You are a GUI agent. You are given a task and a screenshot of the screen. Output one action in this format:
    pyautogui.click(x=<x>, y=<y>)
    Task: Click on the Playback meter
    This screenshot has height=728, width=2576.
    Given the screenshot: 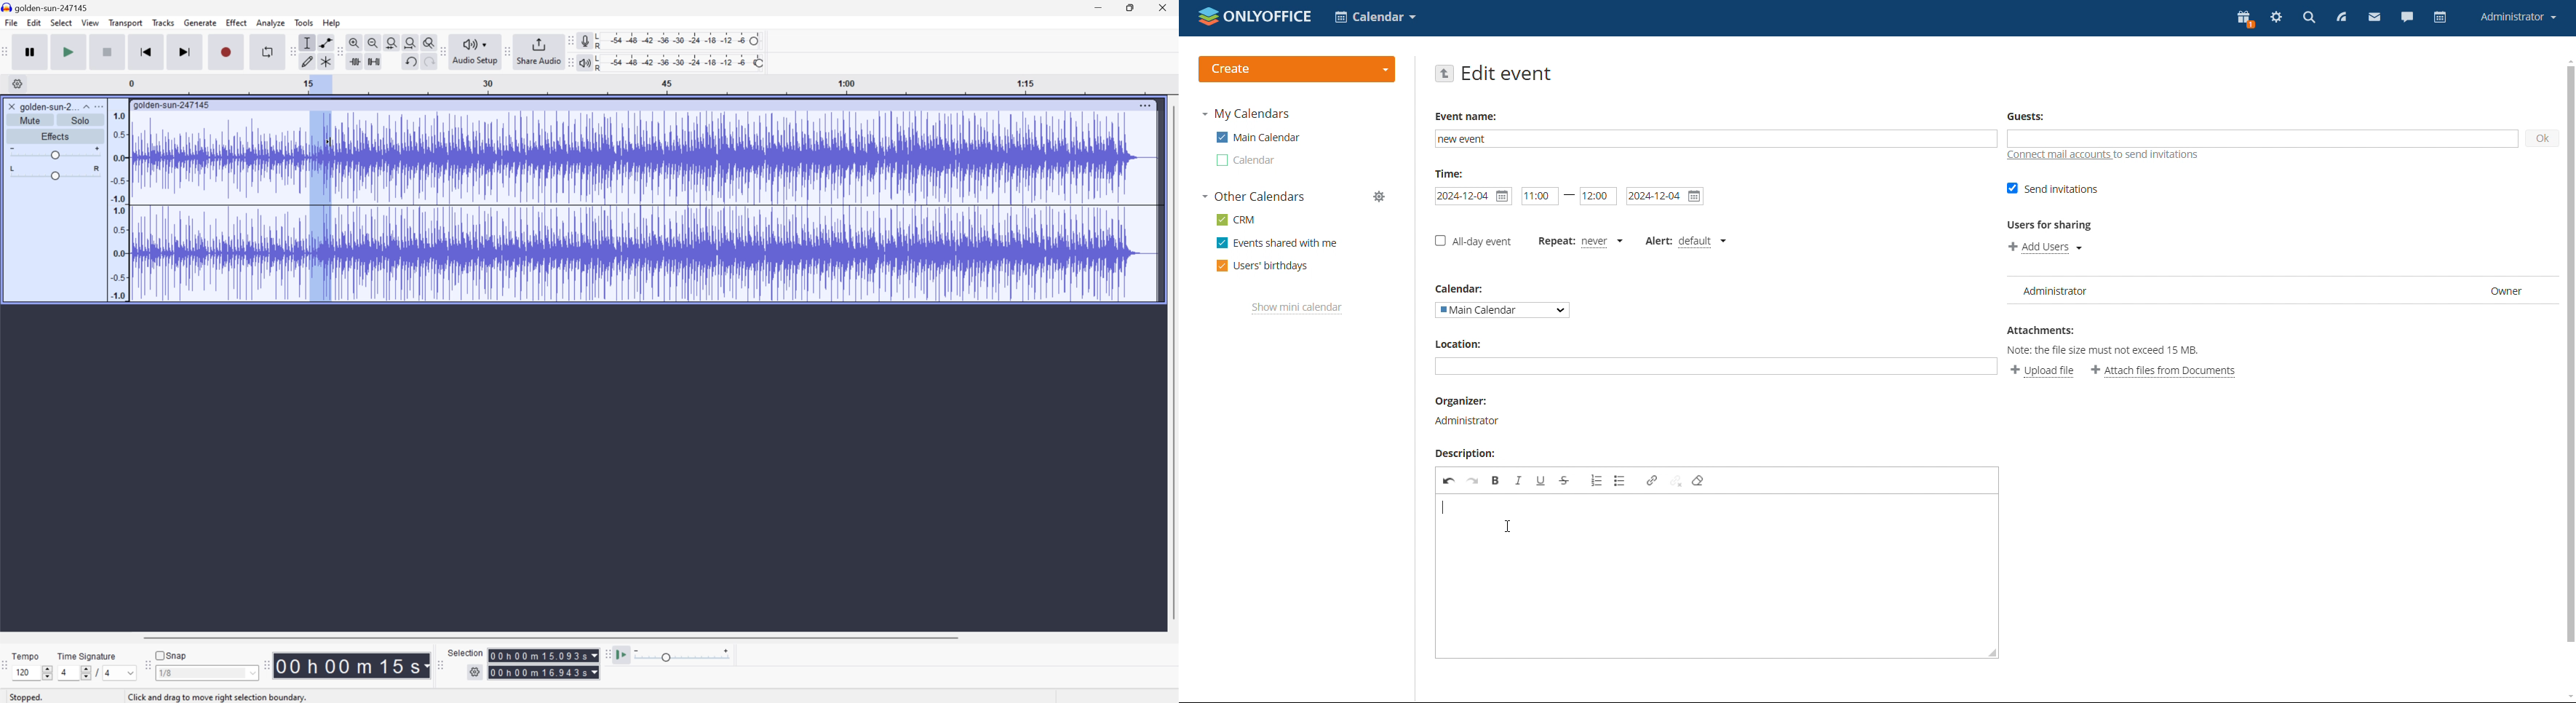 What is the action you would take?
    pyautogui.click(x=583, y=64)
    